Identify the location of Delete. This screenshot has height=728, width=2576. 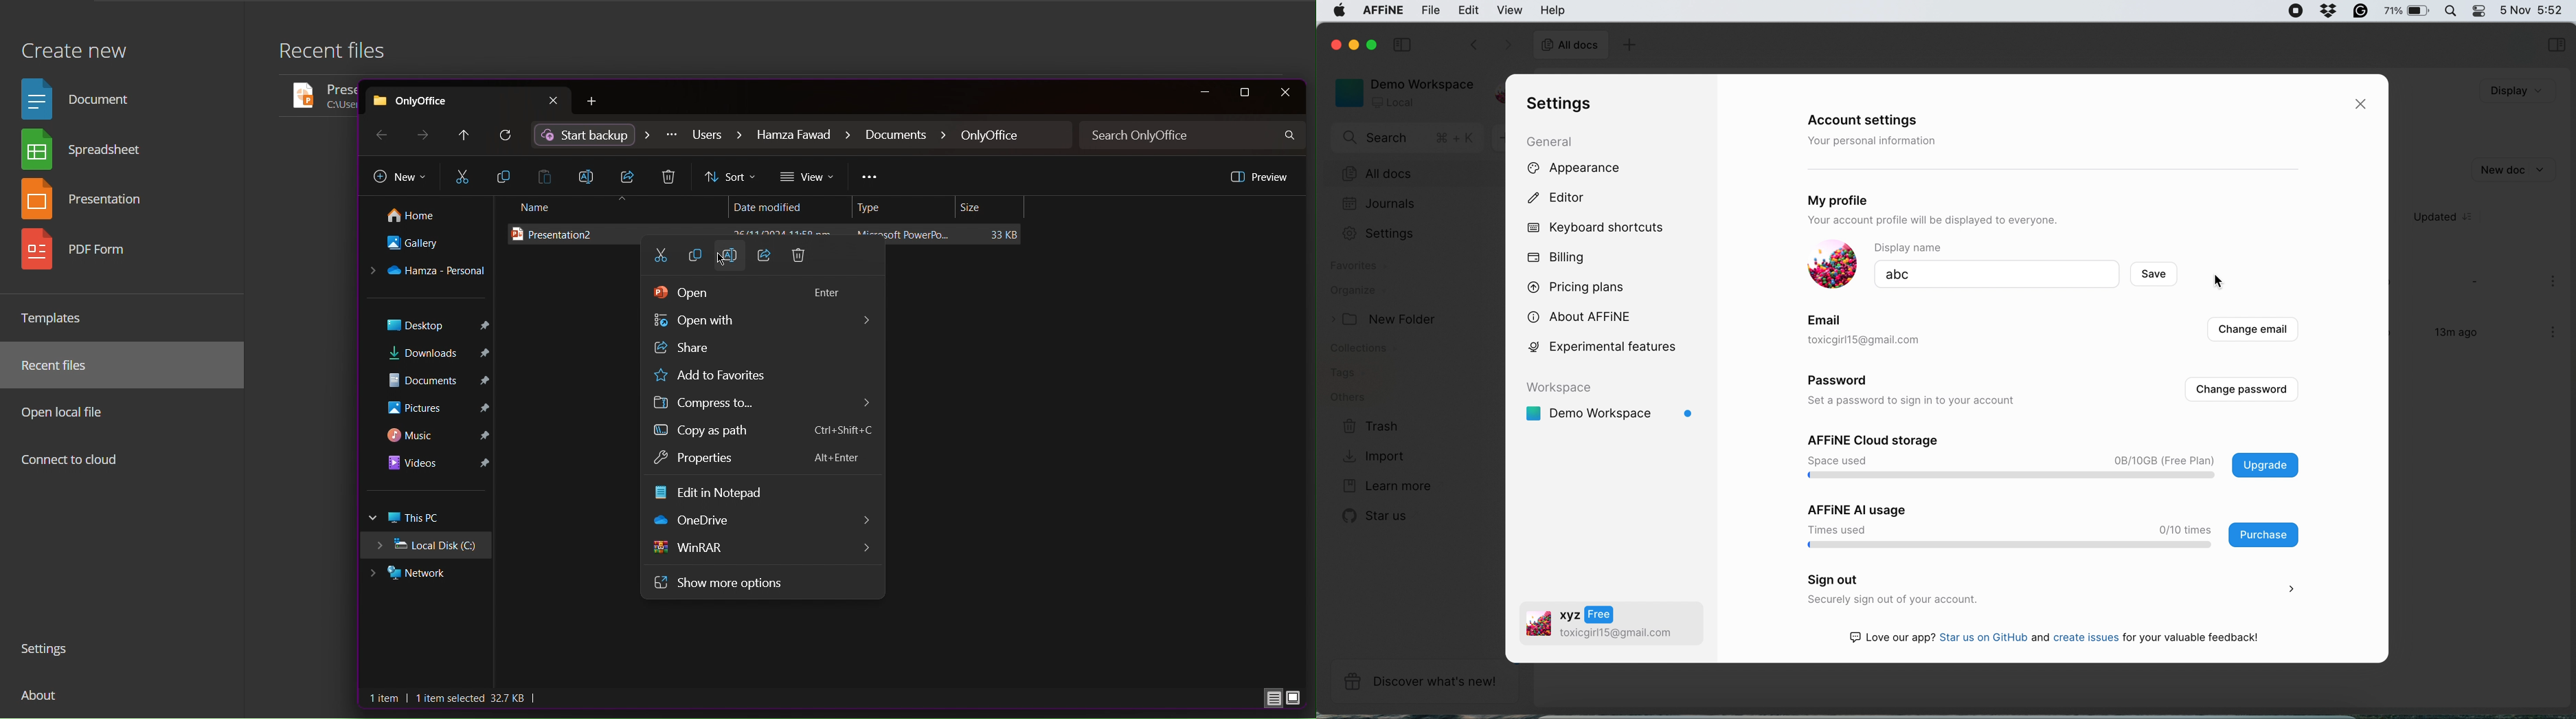
(799, 263).